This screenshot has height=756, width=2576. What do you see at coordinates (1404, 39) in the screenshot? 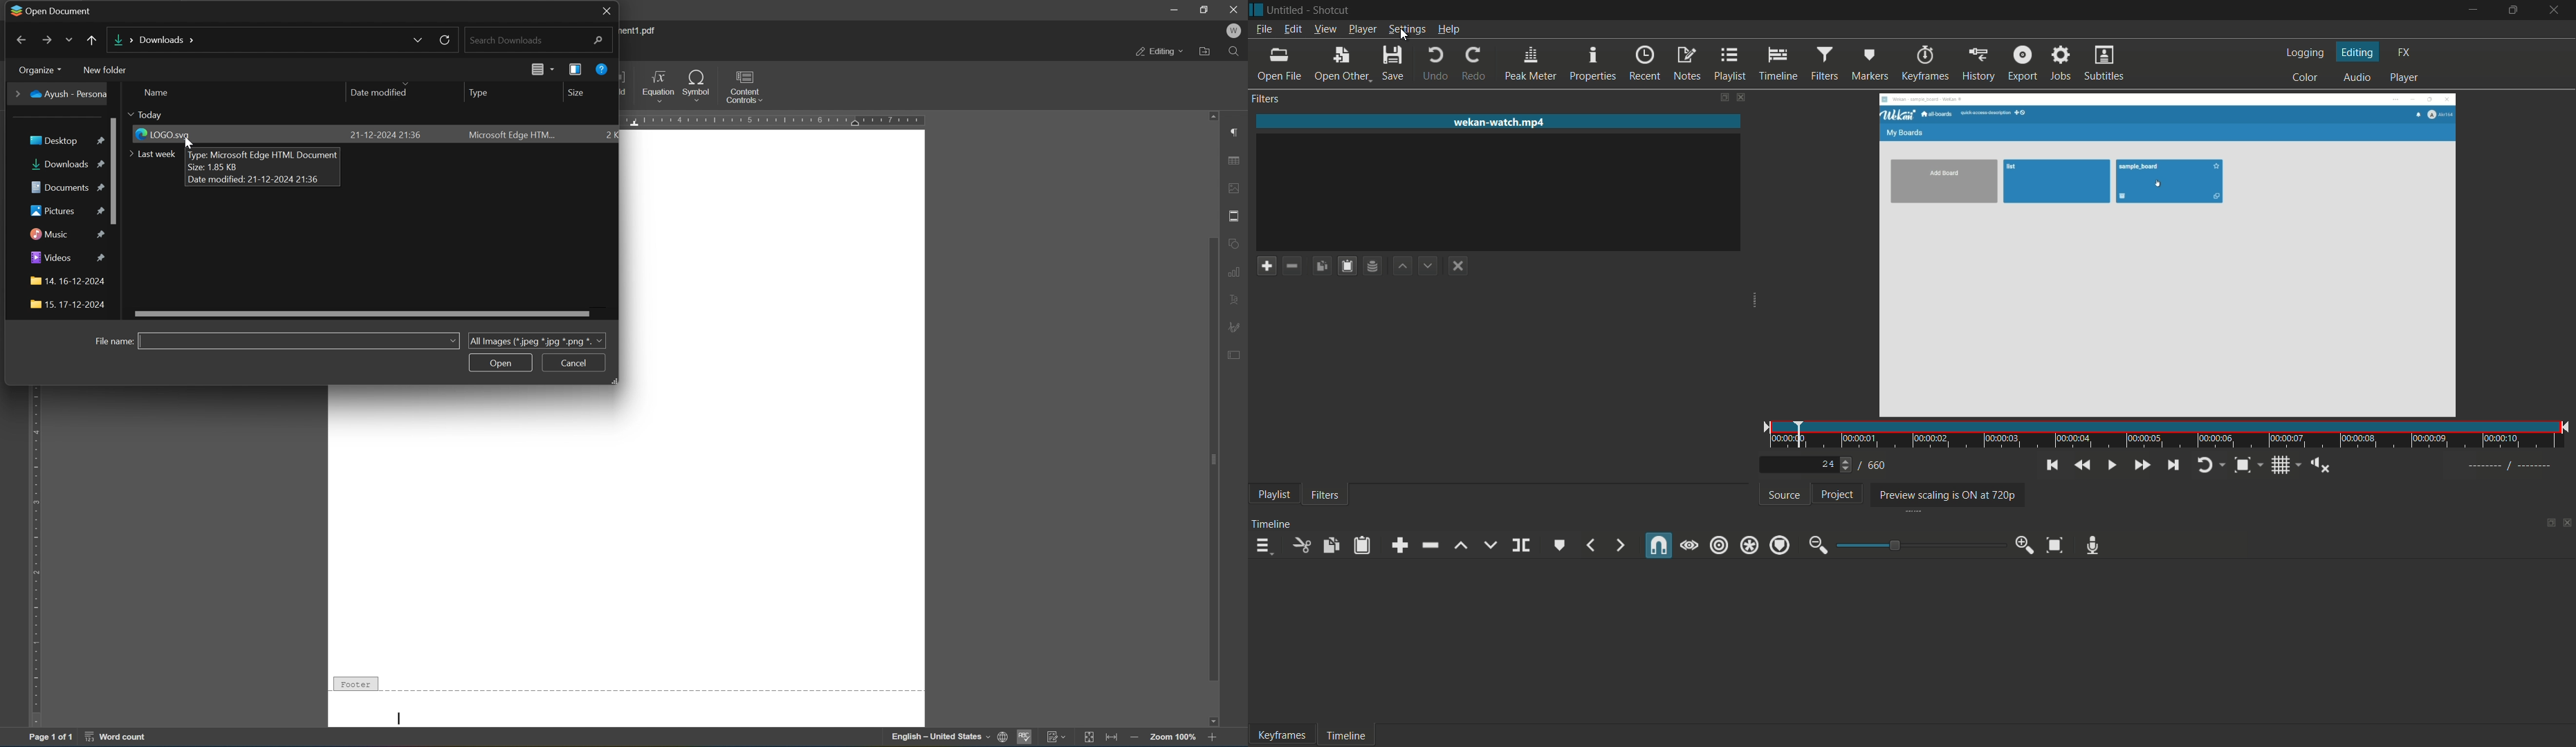
I see `cursor` at bounding box center [1404, 39].